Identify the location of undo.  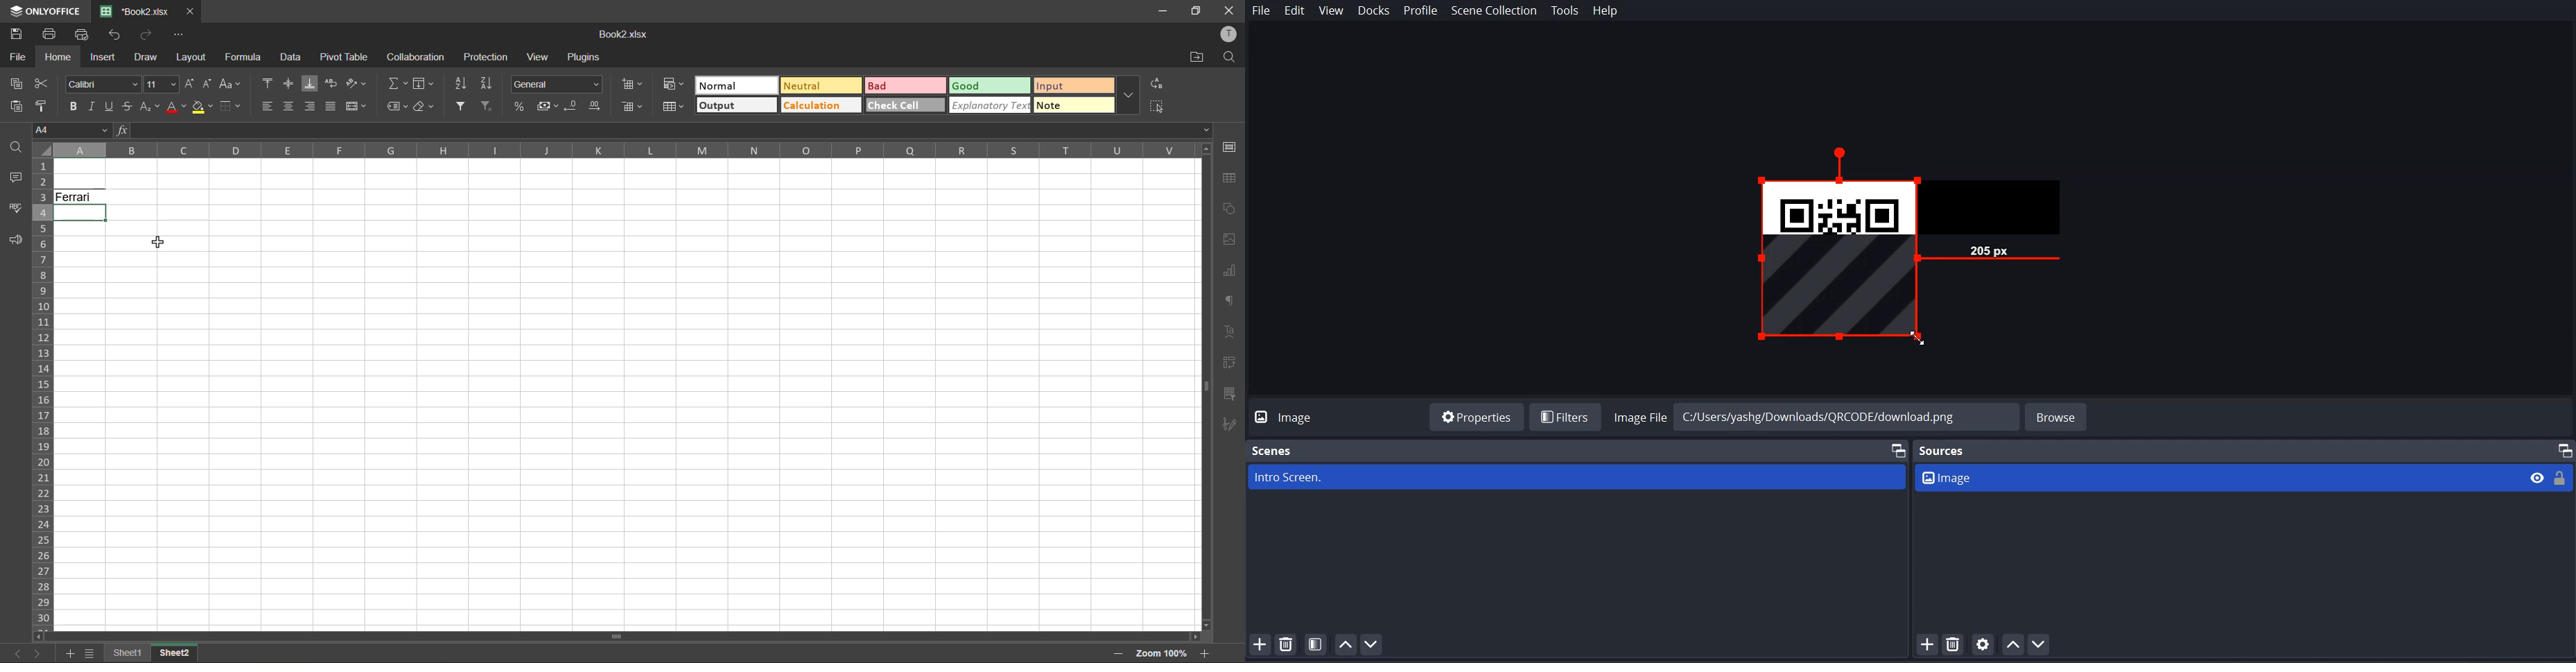
(115, 36).